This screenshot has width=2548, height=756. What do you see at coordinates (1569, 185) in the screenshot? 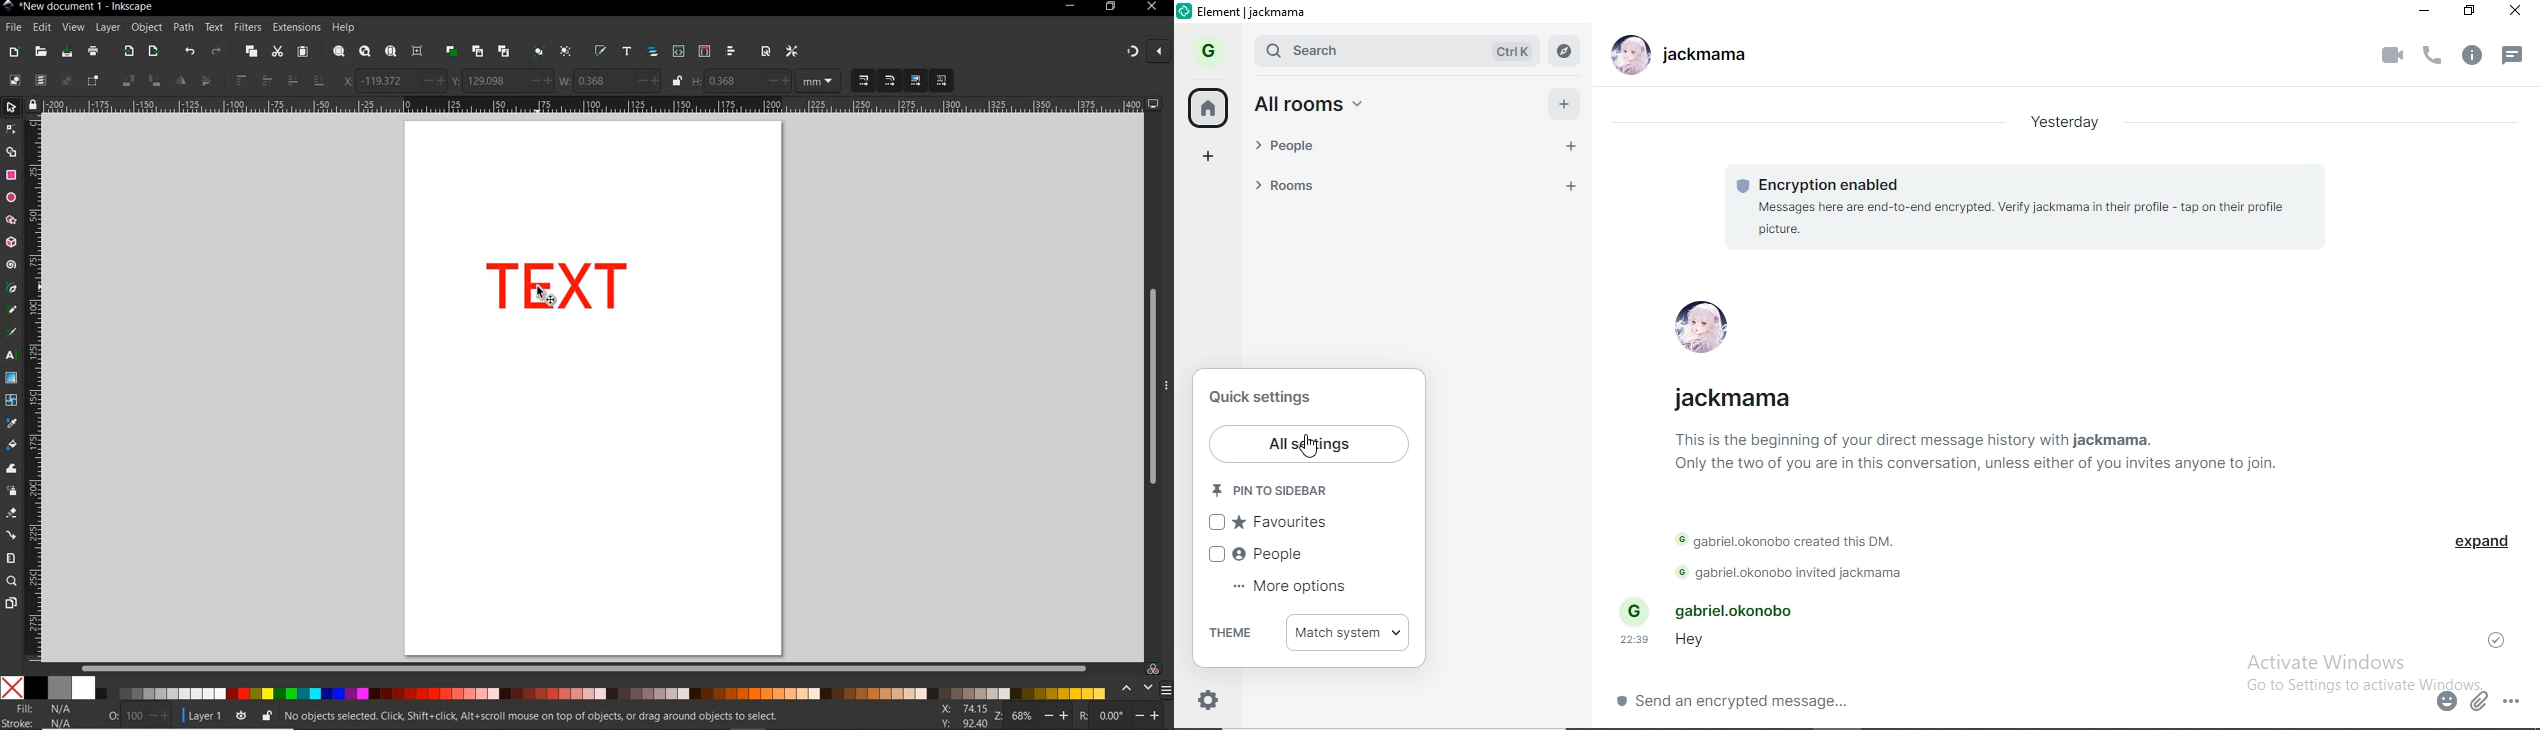
I see `add rooms` at bounding box center [1569, 185].